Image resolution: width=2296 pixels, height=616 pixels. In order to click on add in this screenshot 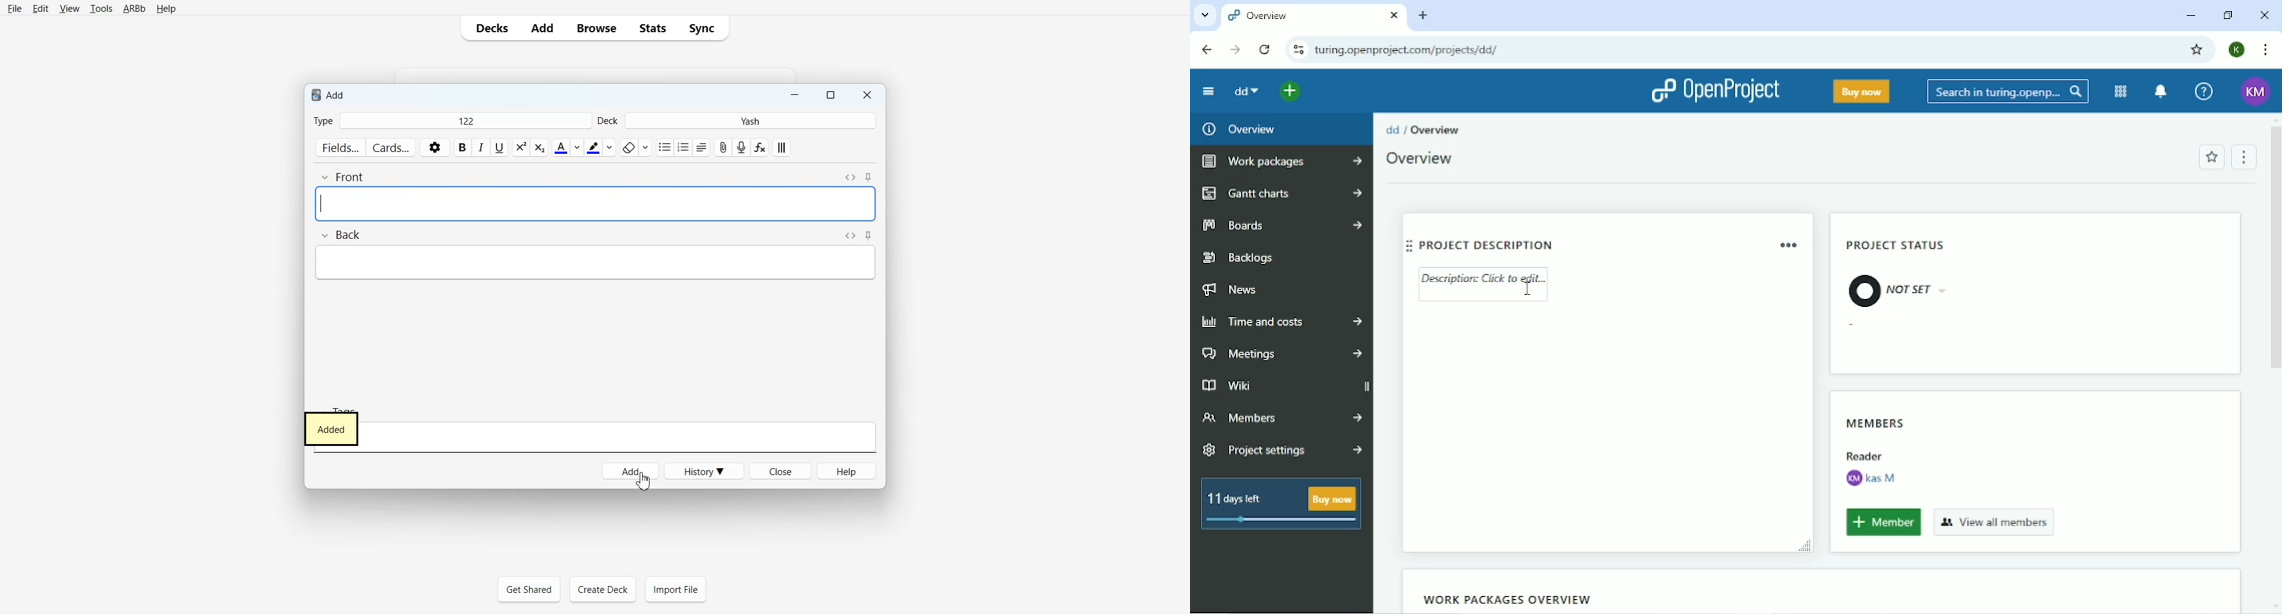, I will do `click(631, 472)`.